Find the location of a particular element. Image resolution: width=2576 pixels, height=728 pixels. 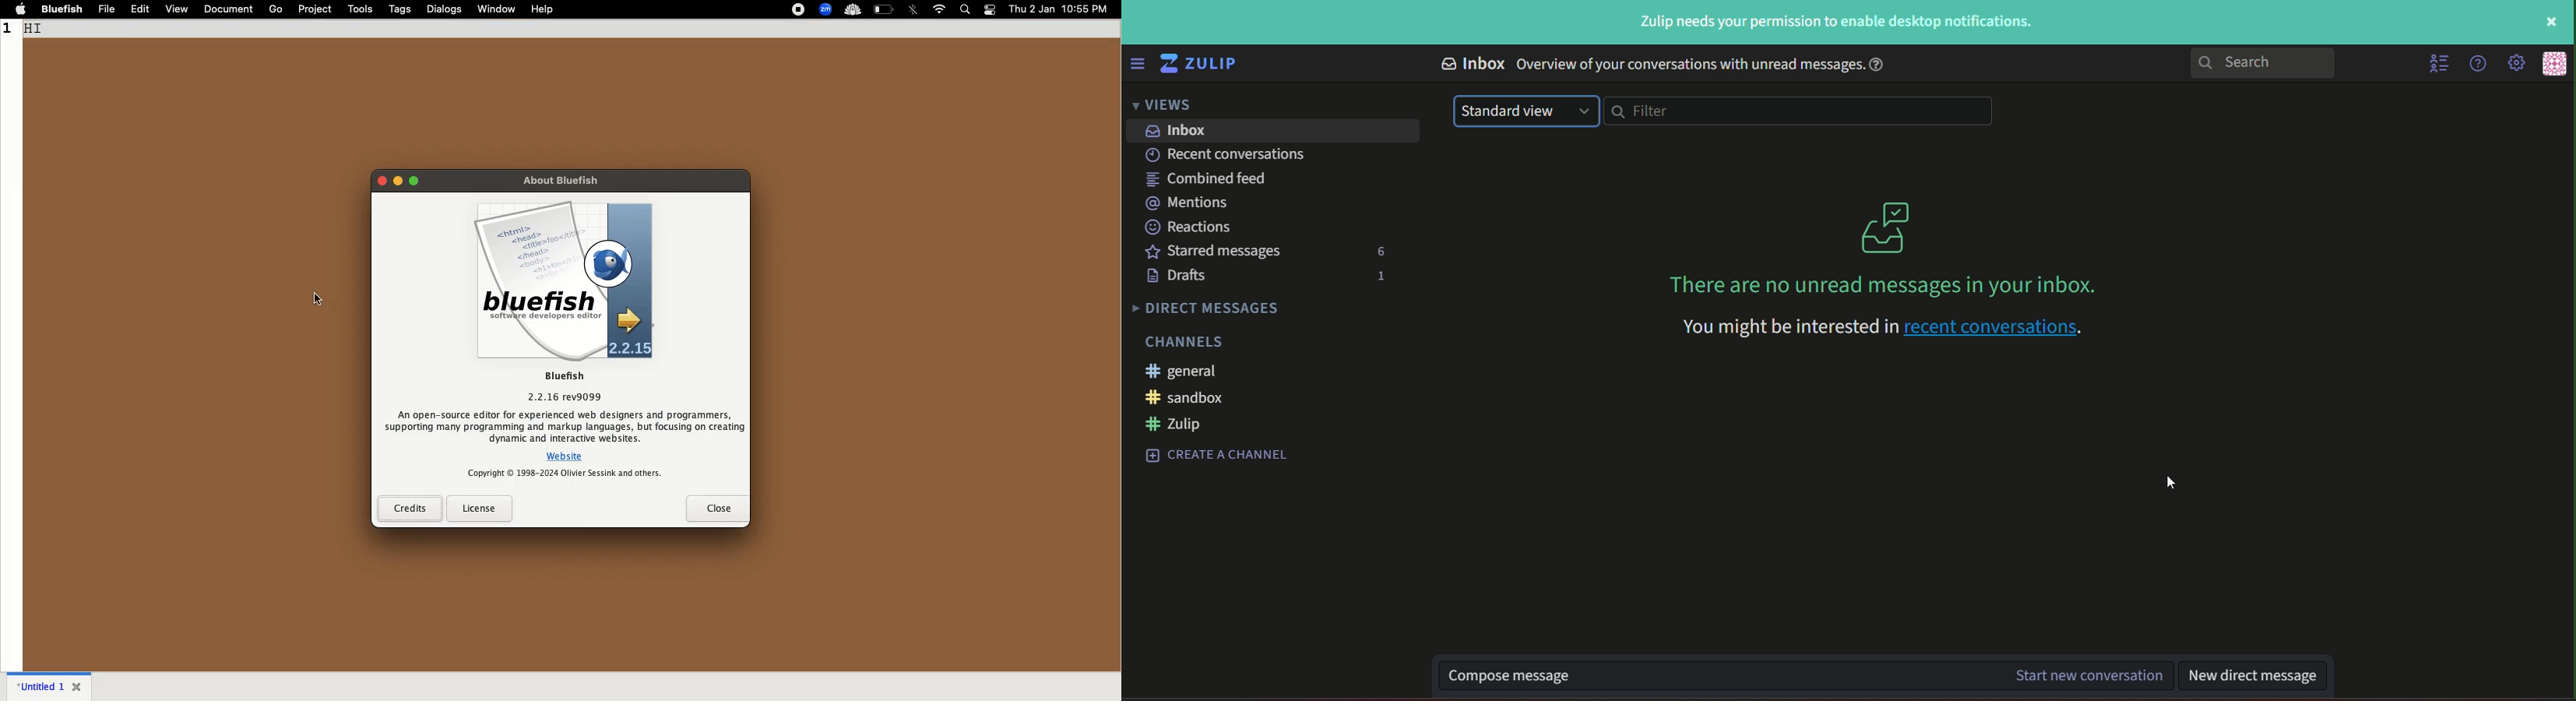

bluefish is located at coordinates (63, 9).